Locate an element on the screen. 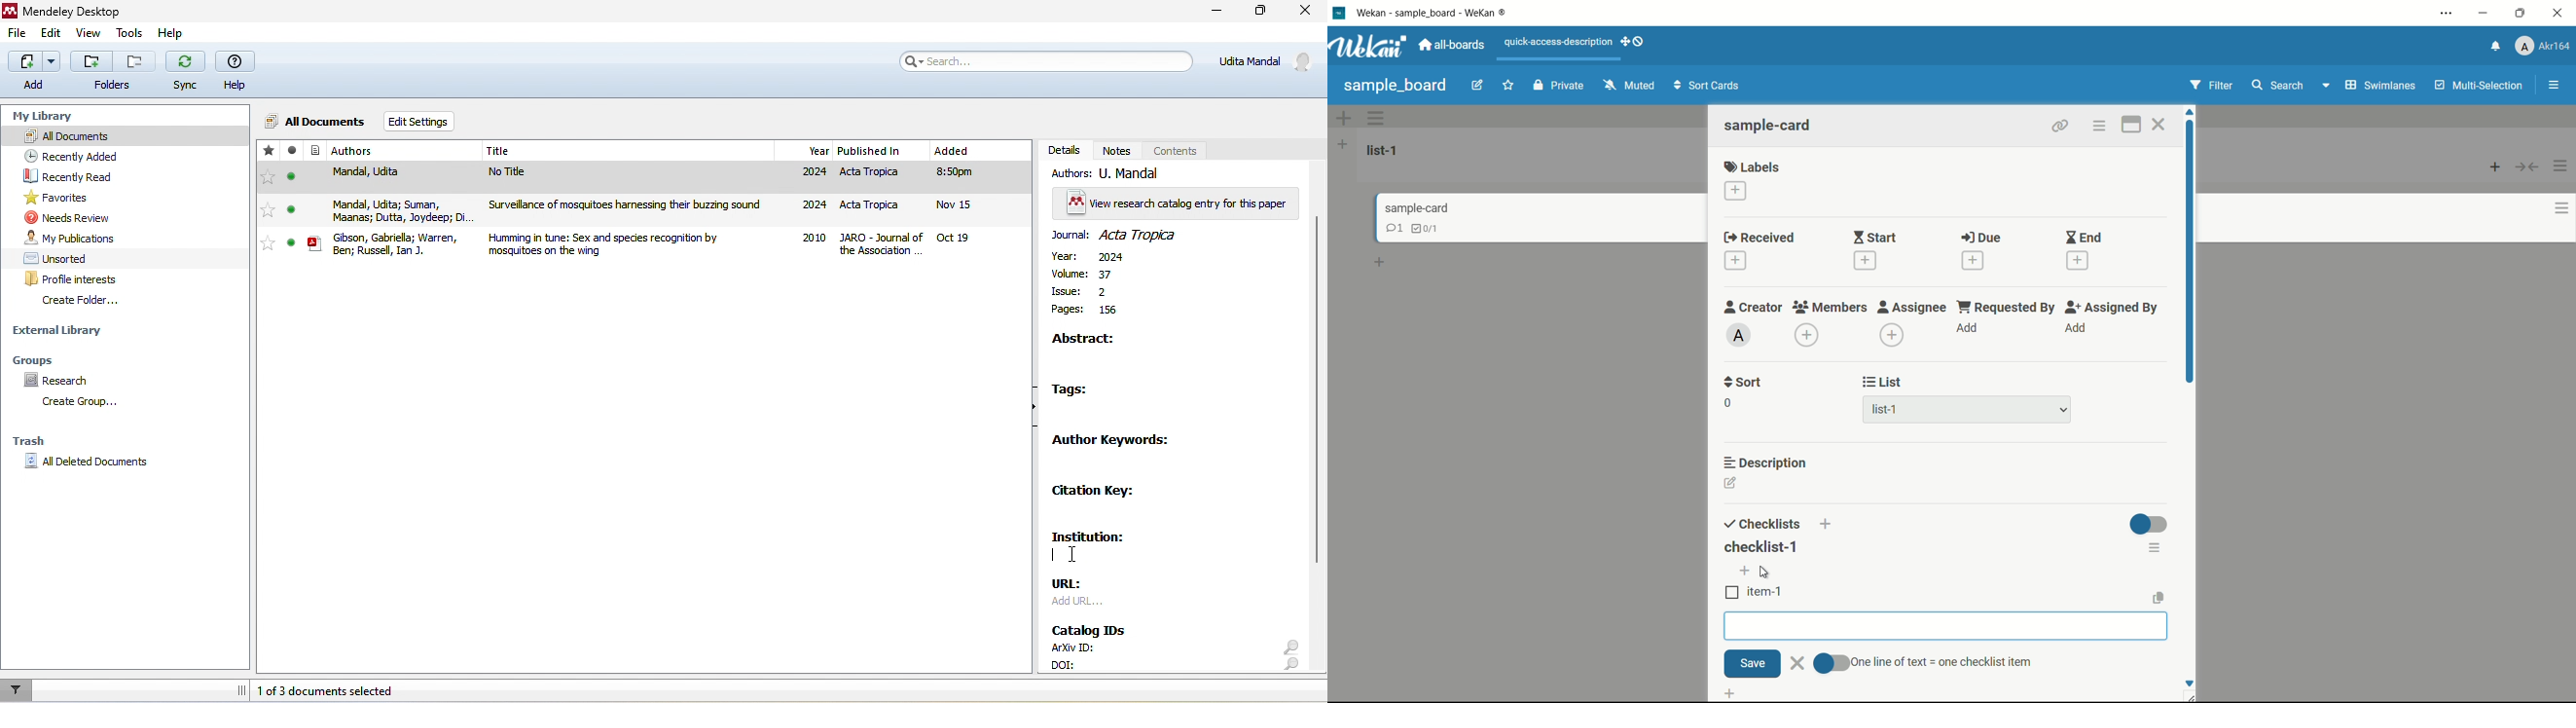 This screenshot has width=2576, height=728. year : 2024 is located at coordinates (1092, 258).